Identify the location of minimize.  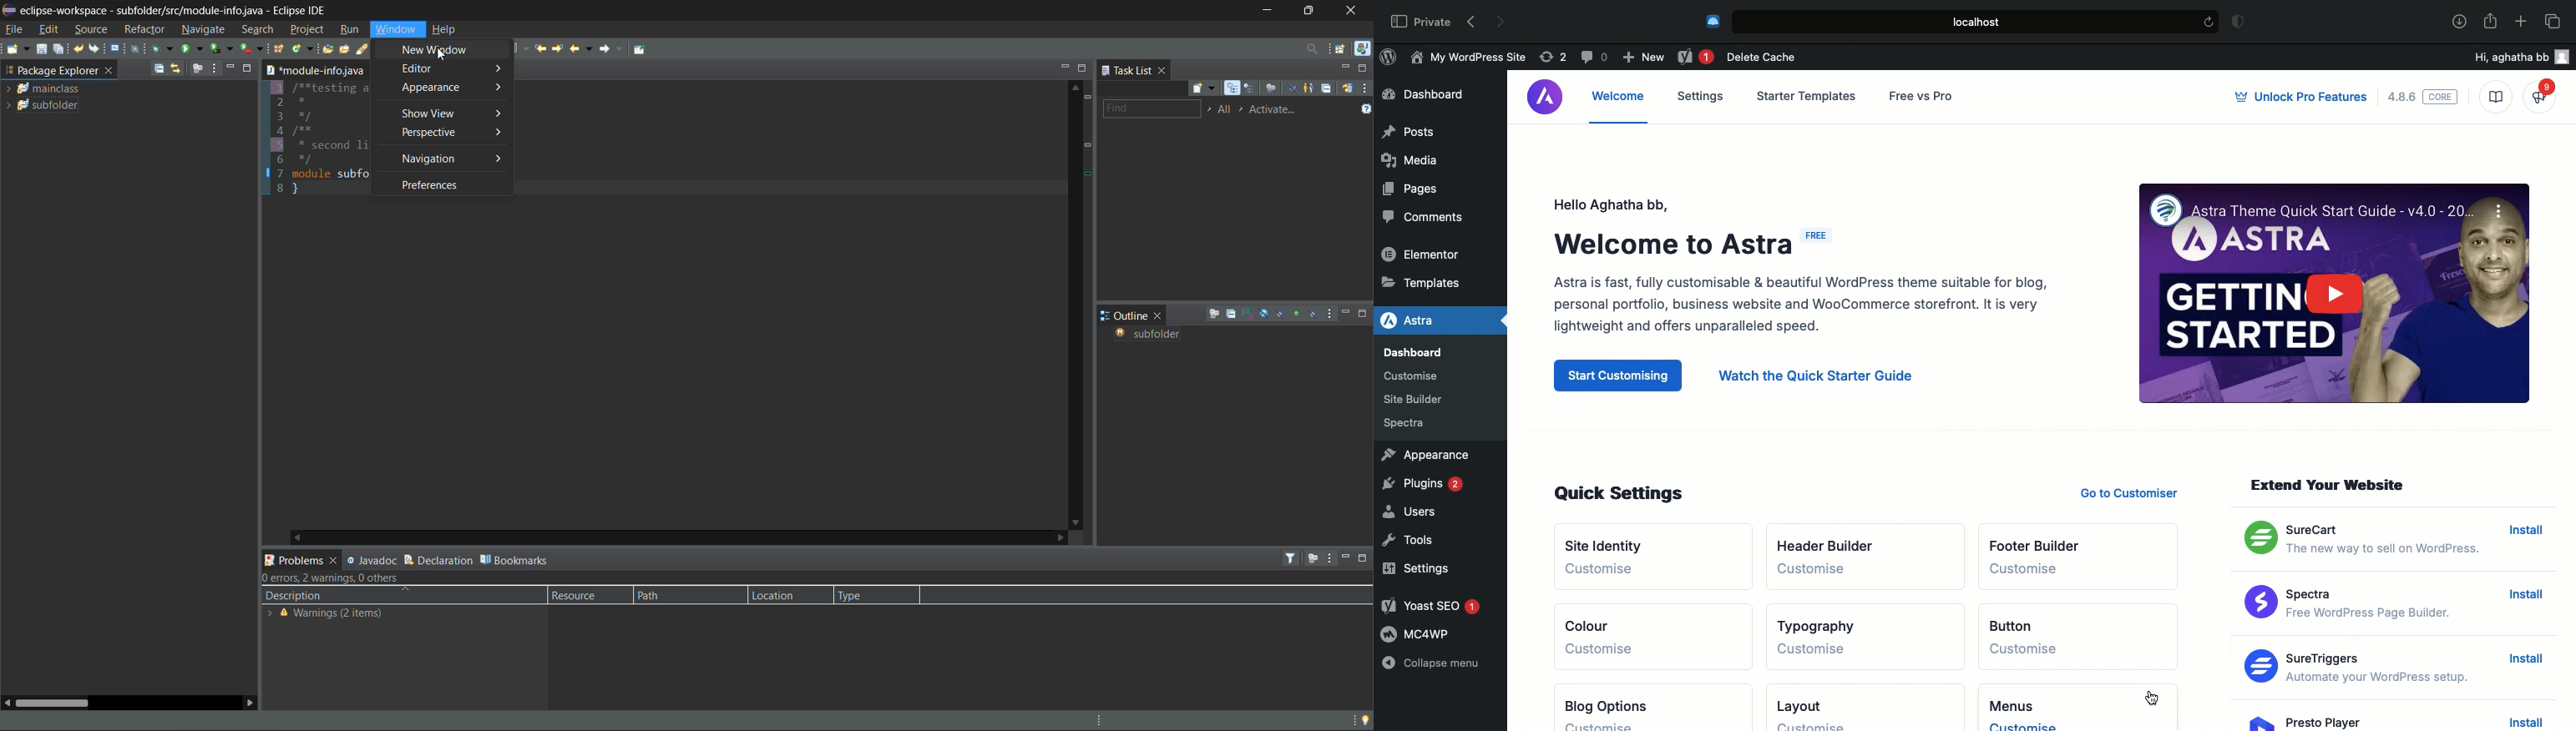
(1348, 557).